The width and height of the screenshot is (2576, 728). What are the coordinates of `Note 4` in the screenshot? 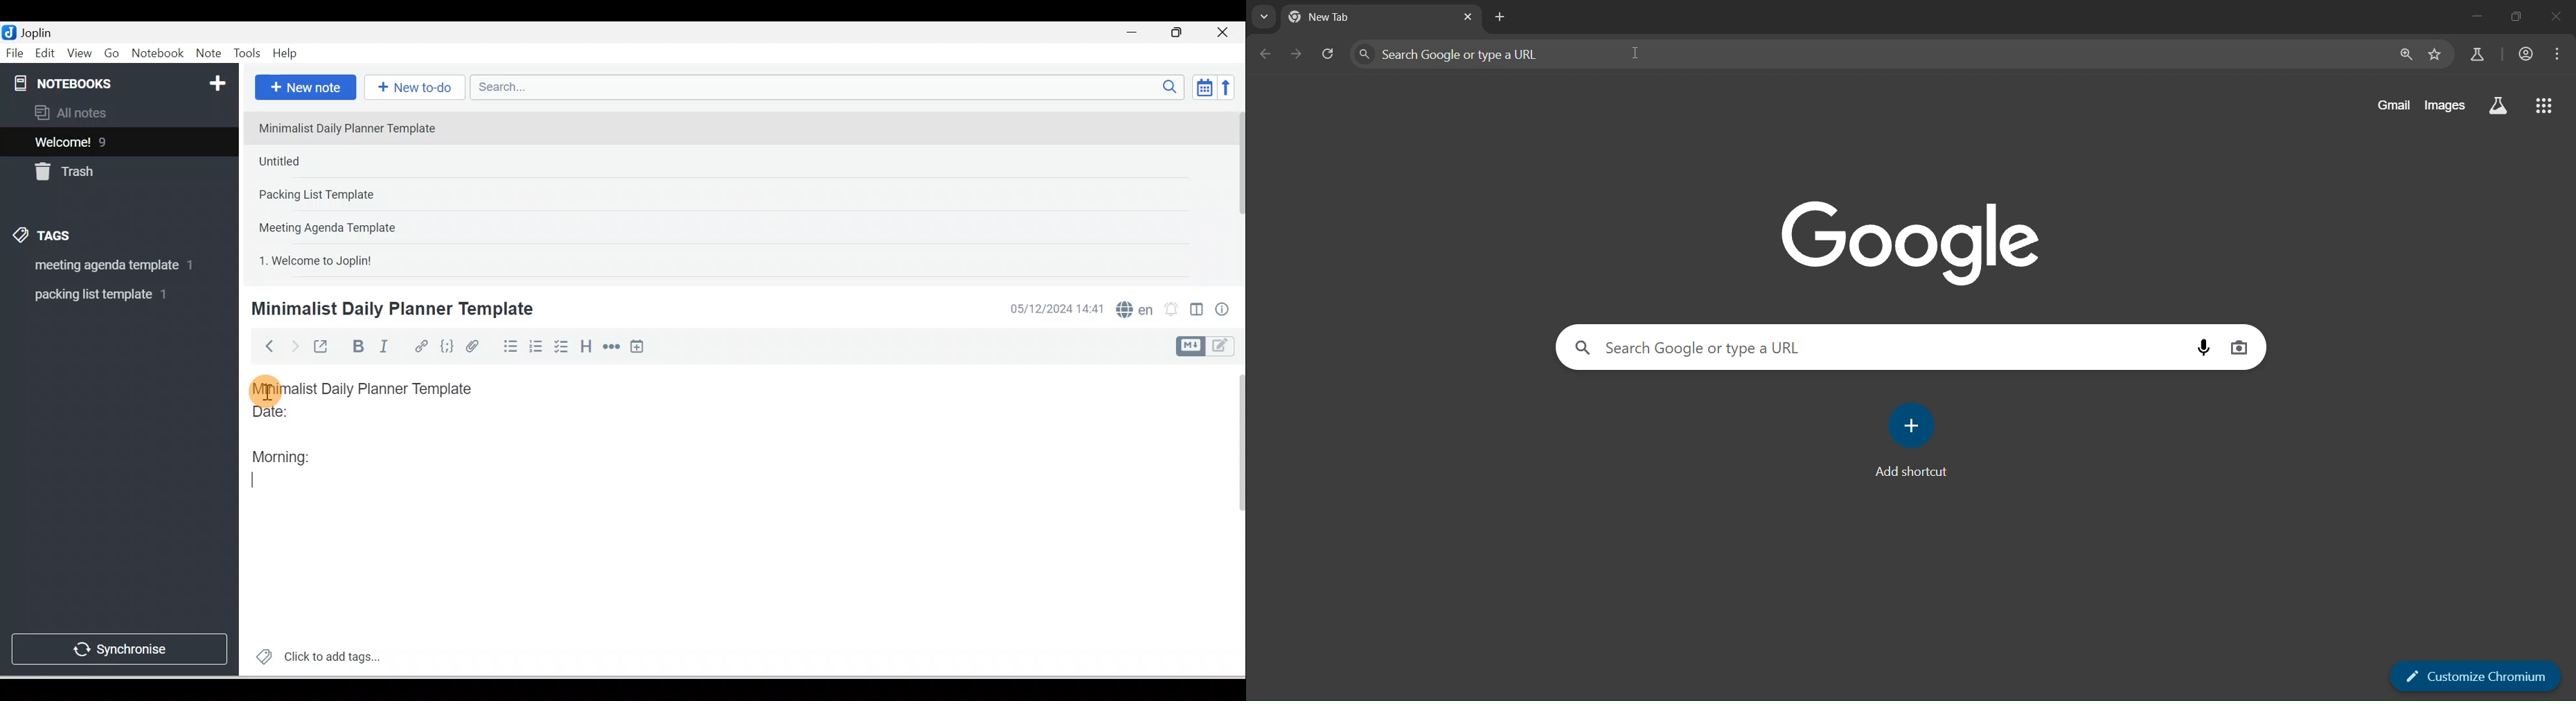 It's located at (345, 225).